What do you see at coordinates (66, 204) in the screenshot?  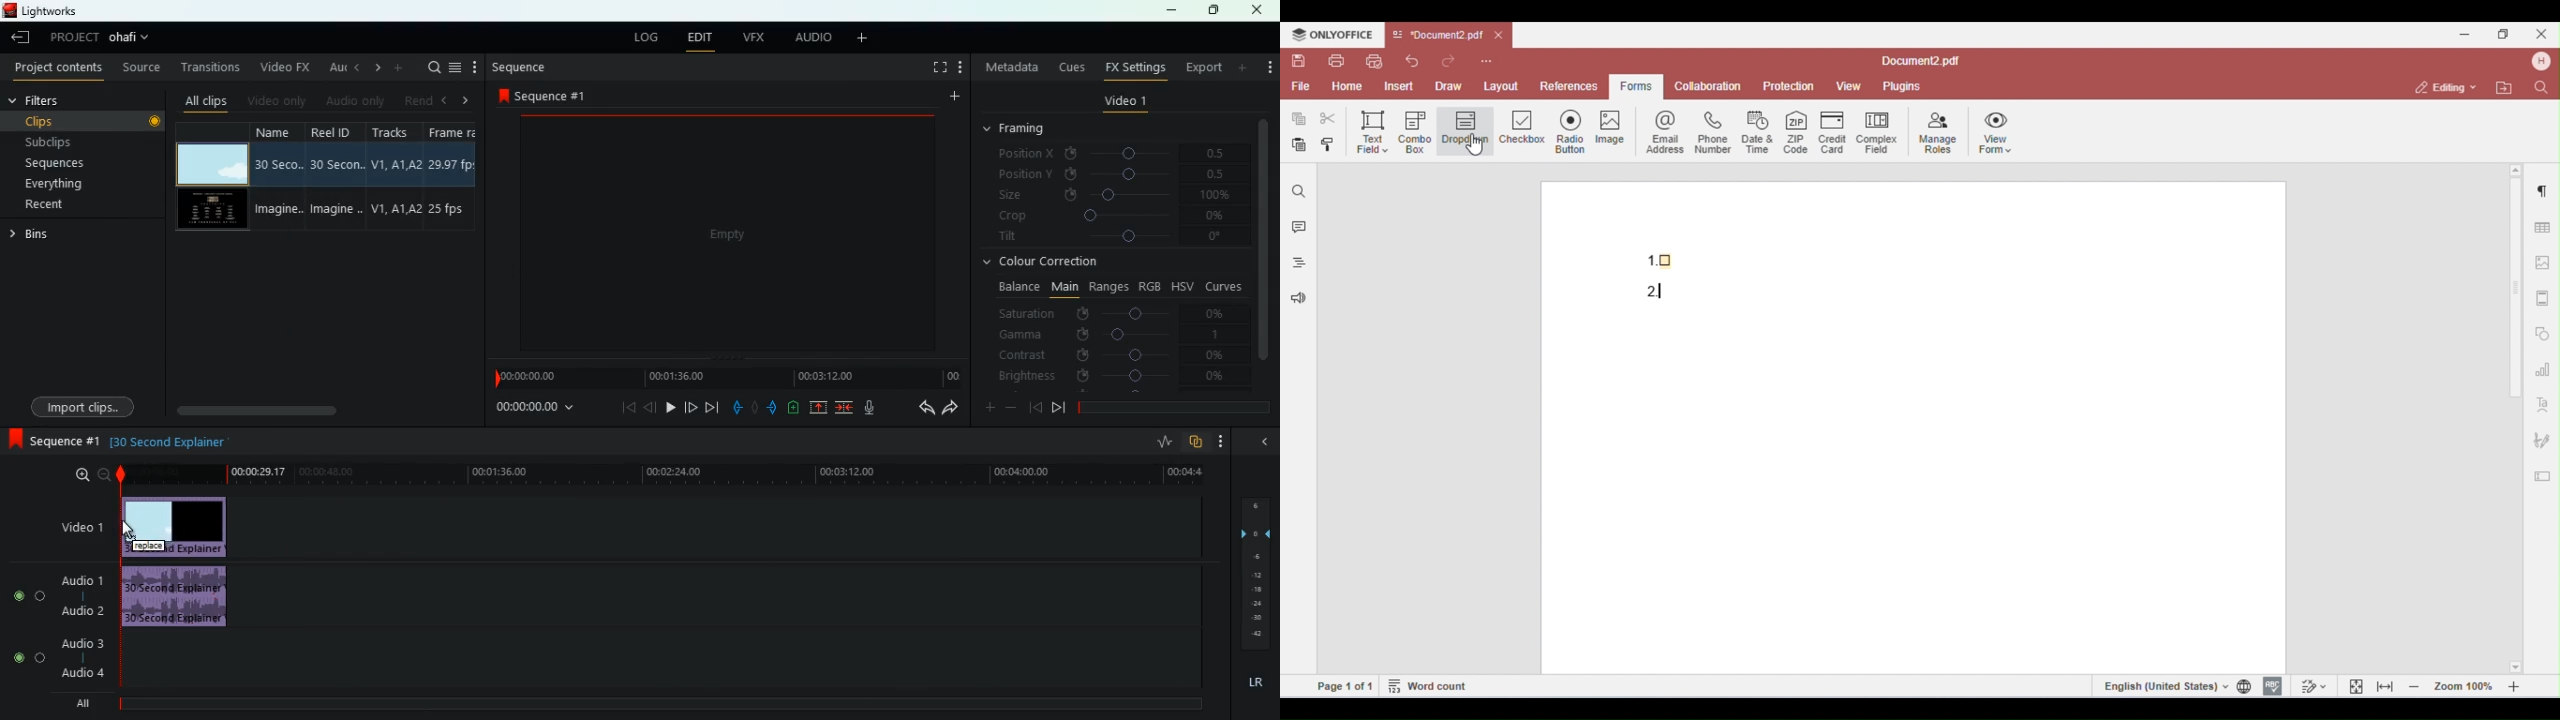 I see `recent` at bounding box center [66, 204].